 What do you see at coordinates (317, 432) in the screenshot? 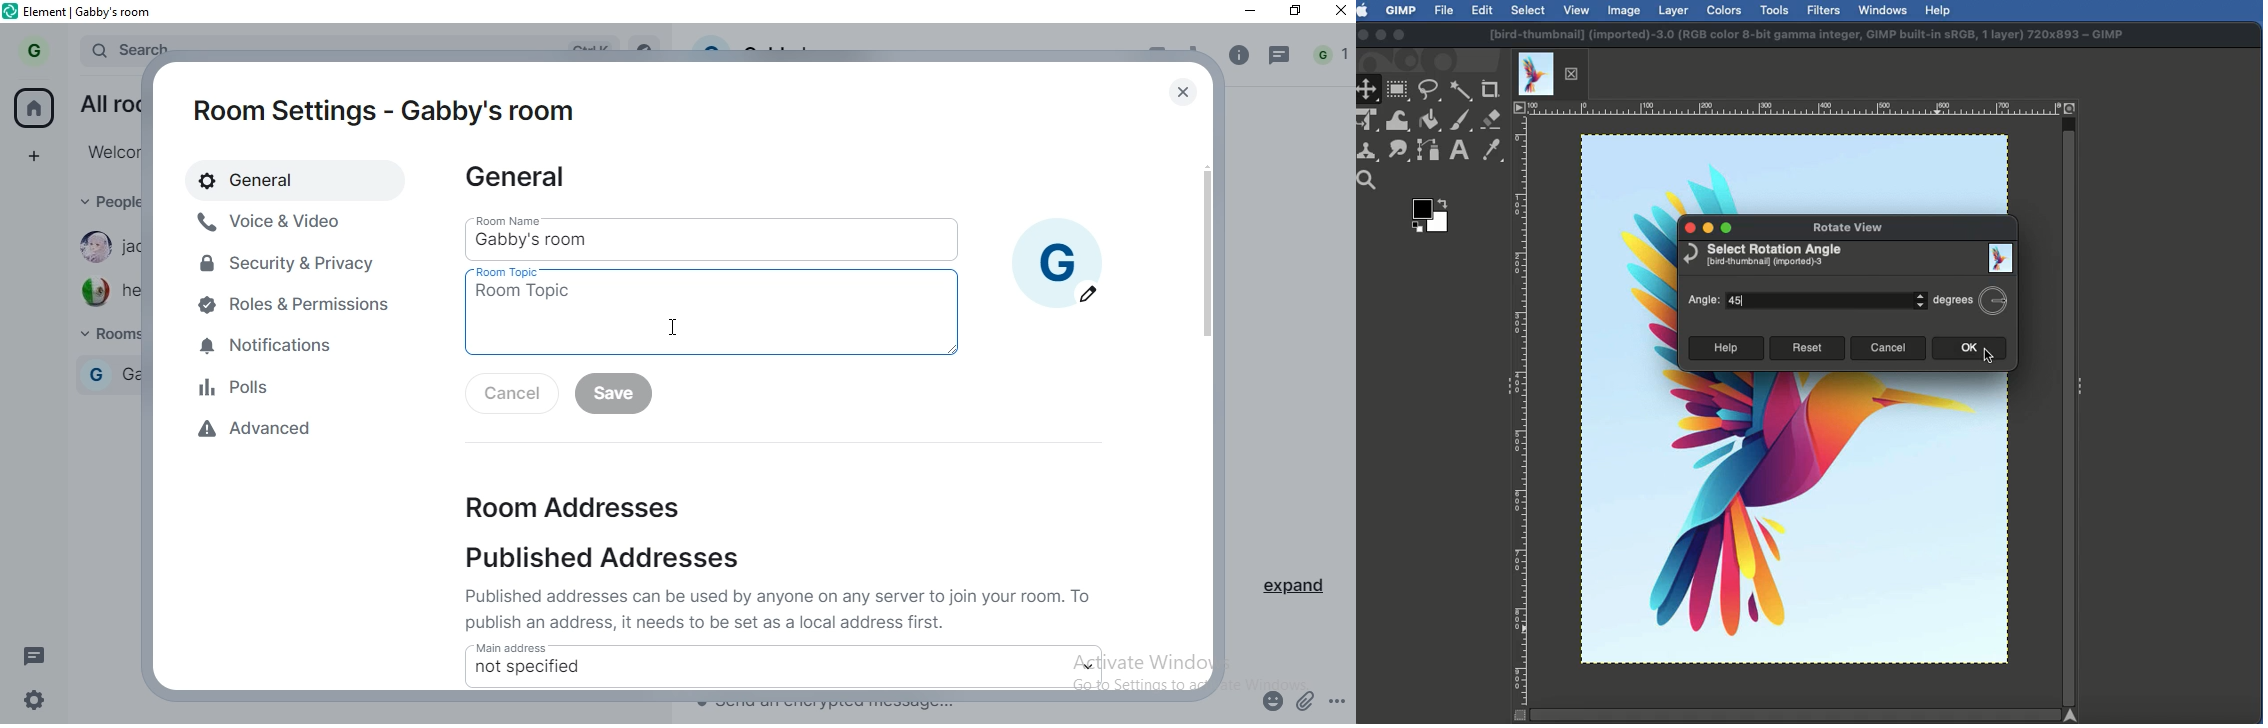
I see `advanced` at bounding box center [317, 432].